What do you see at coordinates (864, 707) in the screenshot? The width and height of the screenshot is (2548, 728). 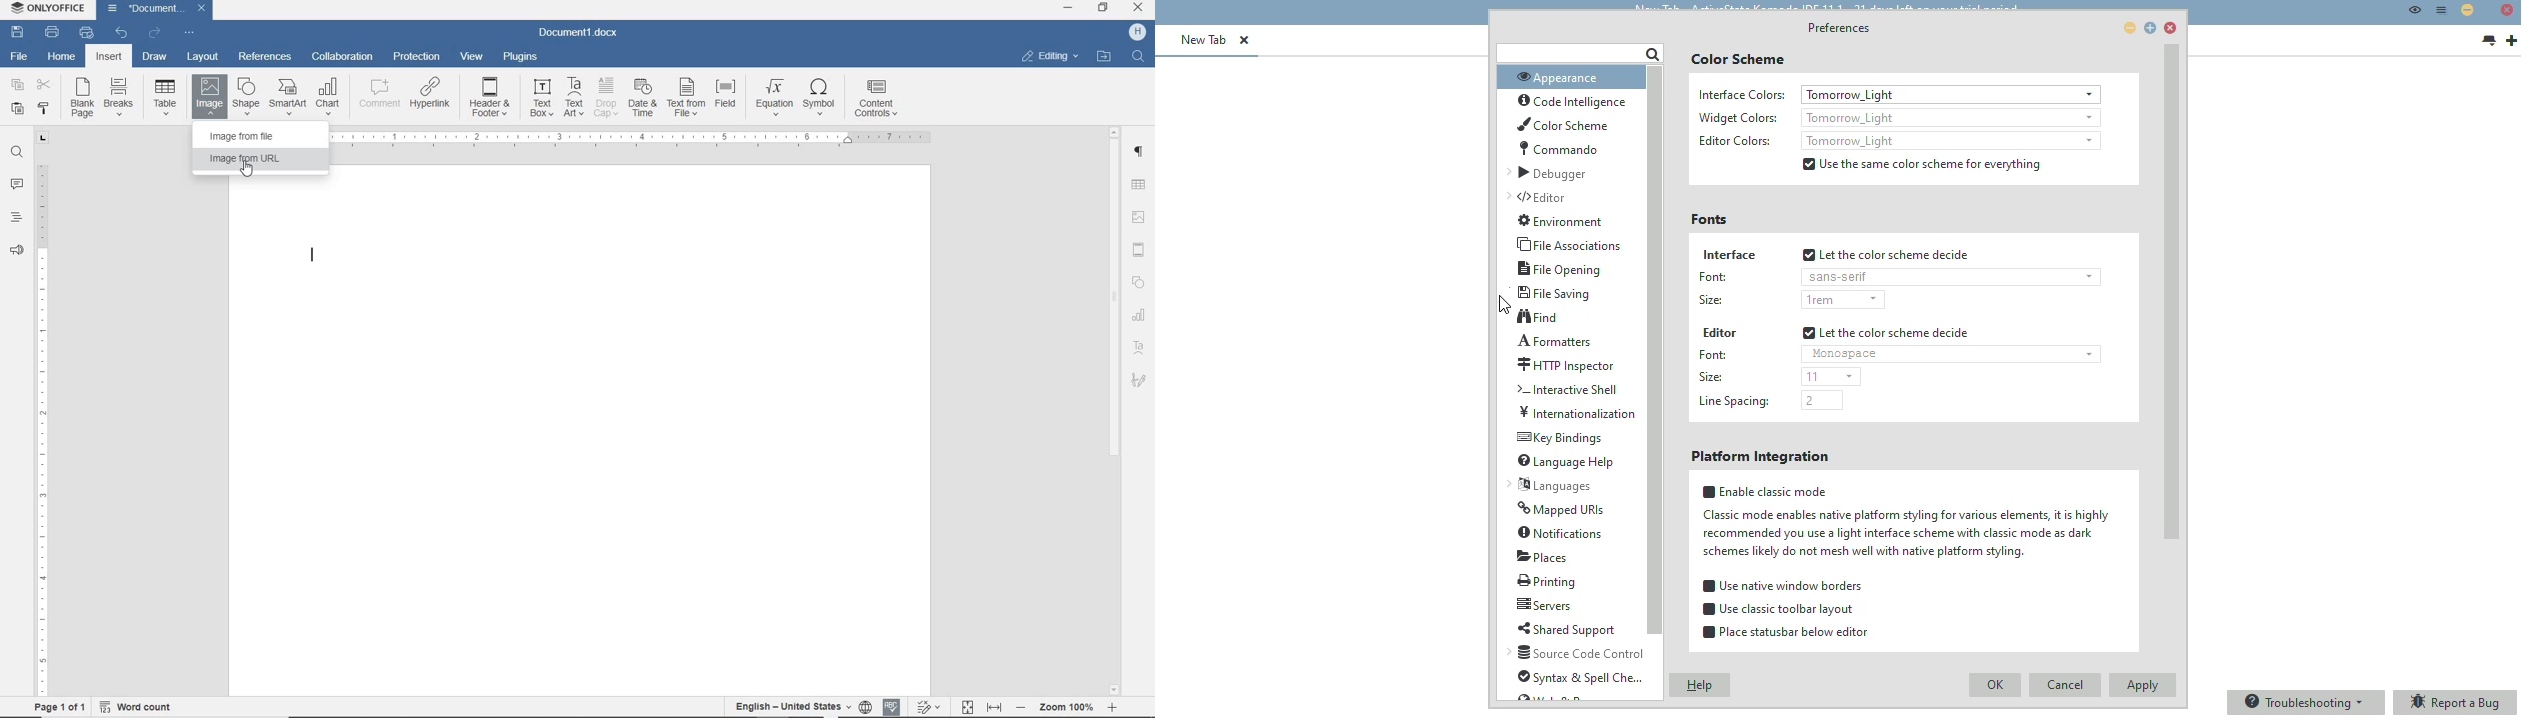 I see `set document language` at bounding box center [864, 707].